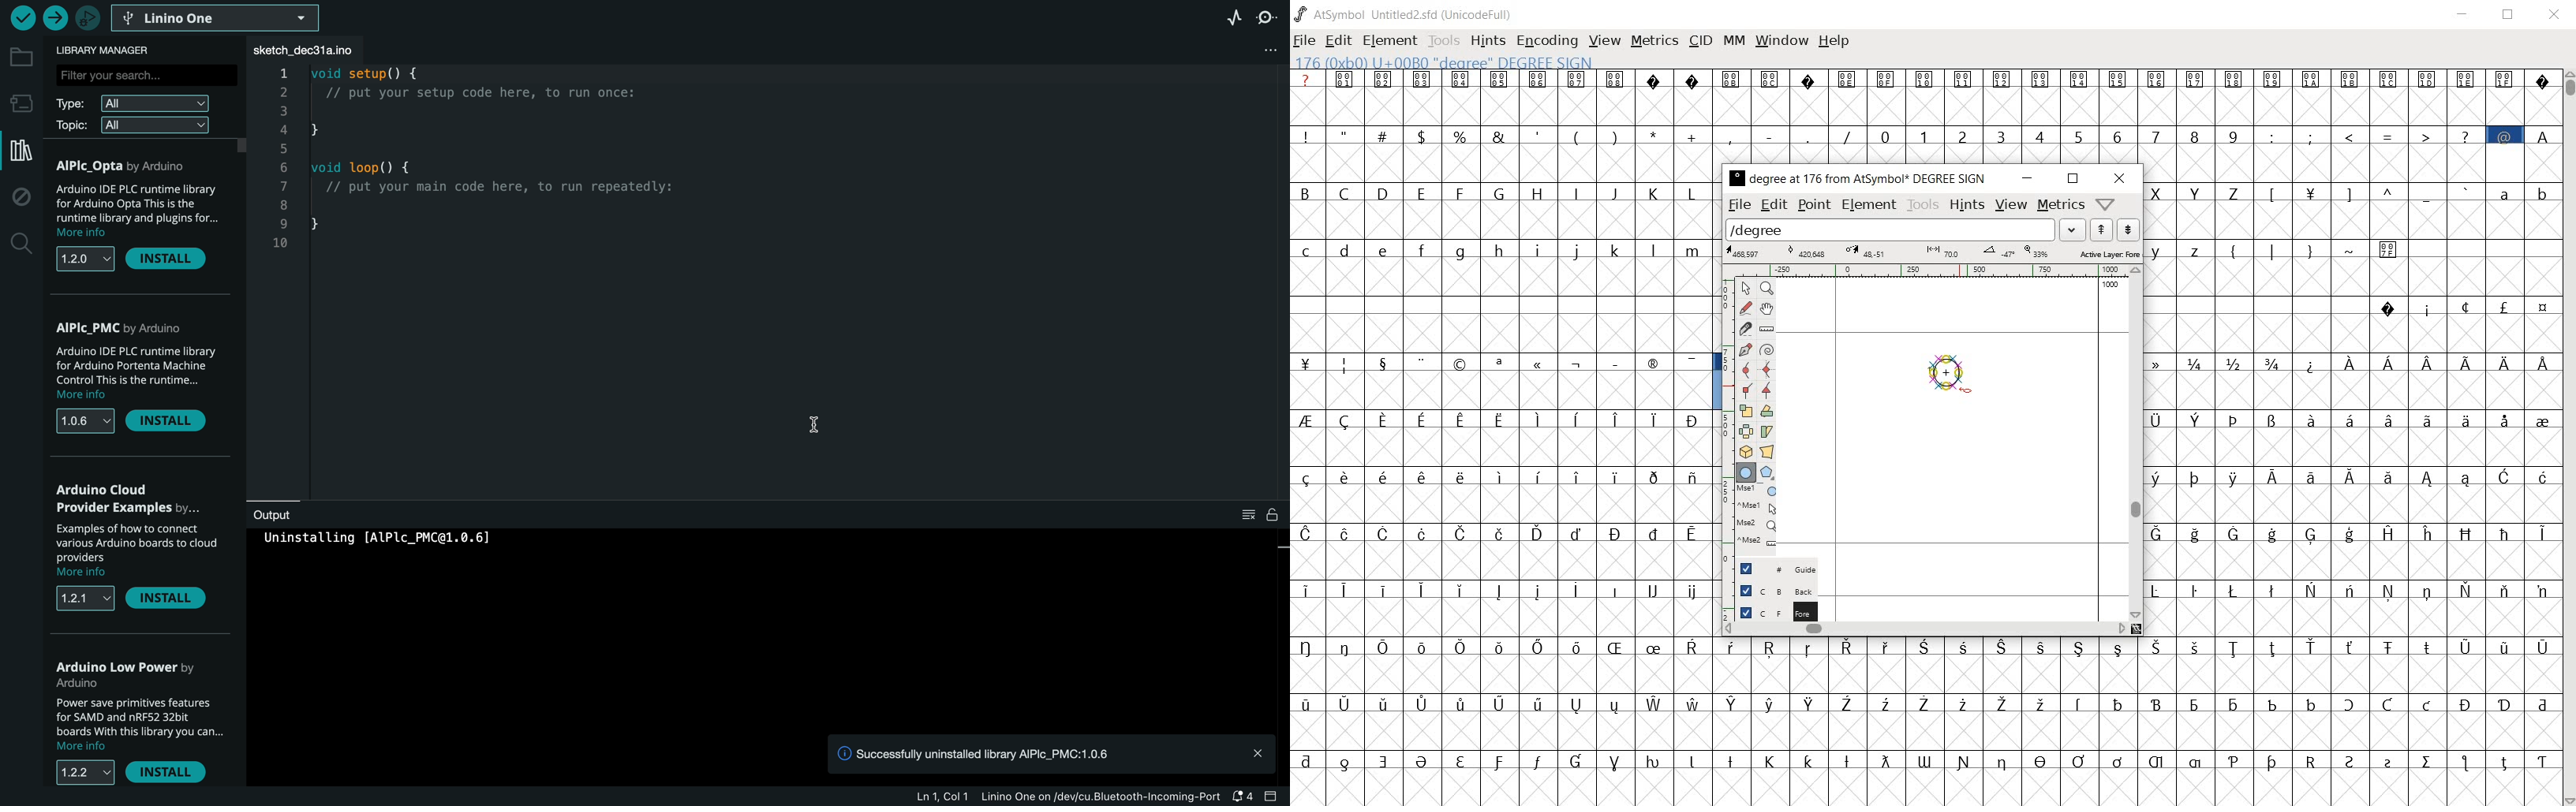 Image resolution: width=2576 pixels, height=812 pixels. Describe the element at coordinates (2138, 648) in the screenshot. I see `special letters` at that location.